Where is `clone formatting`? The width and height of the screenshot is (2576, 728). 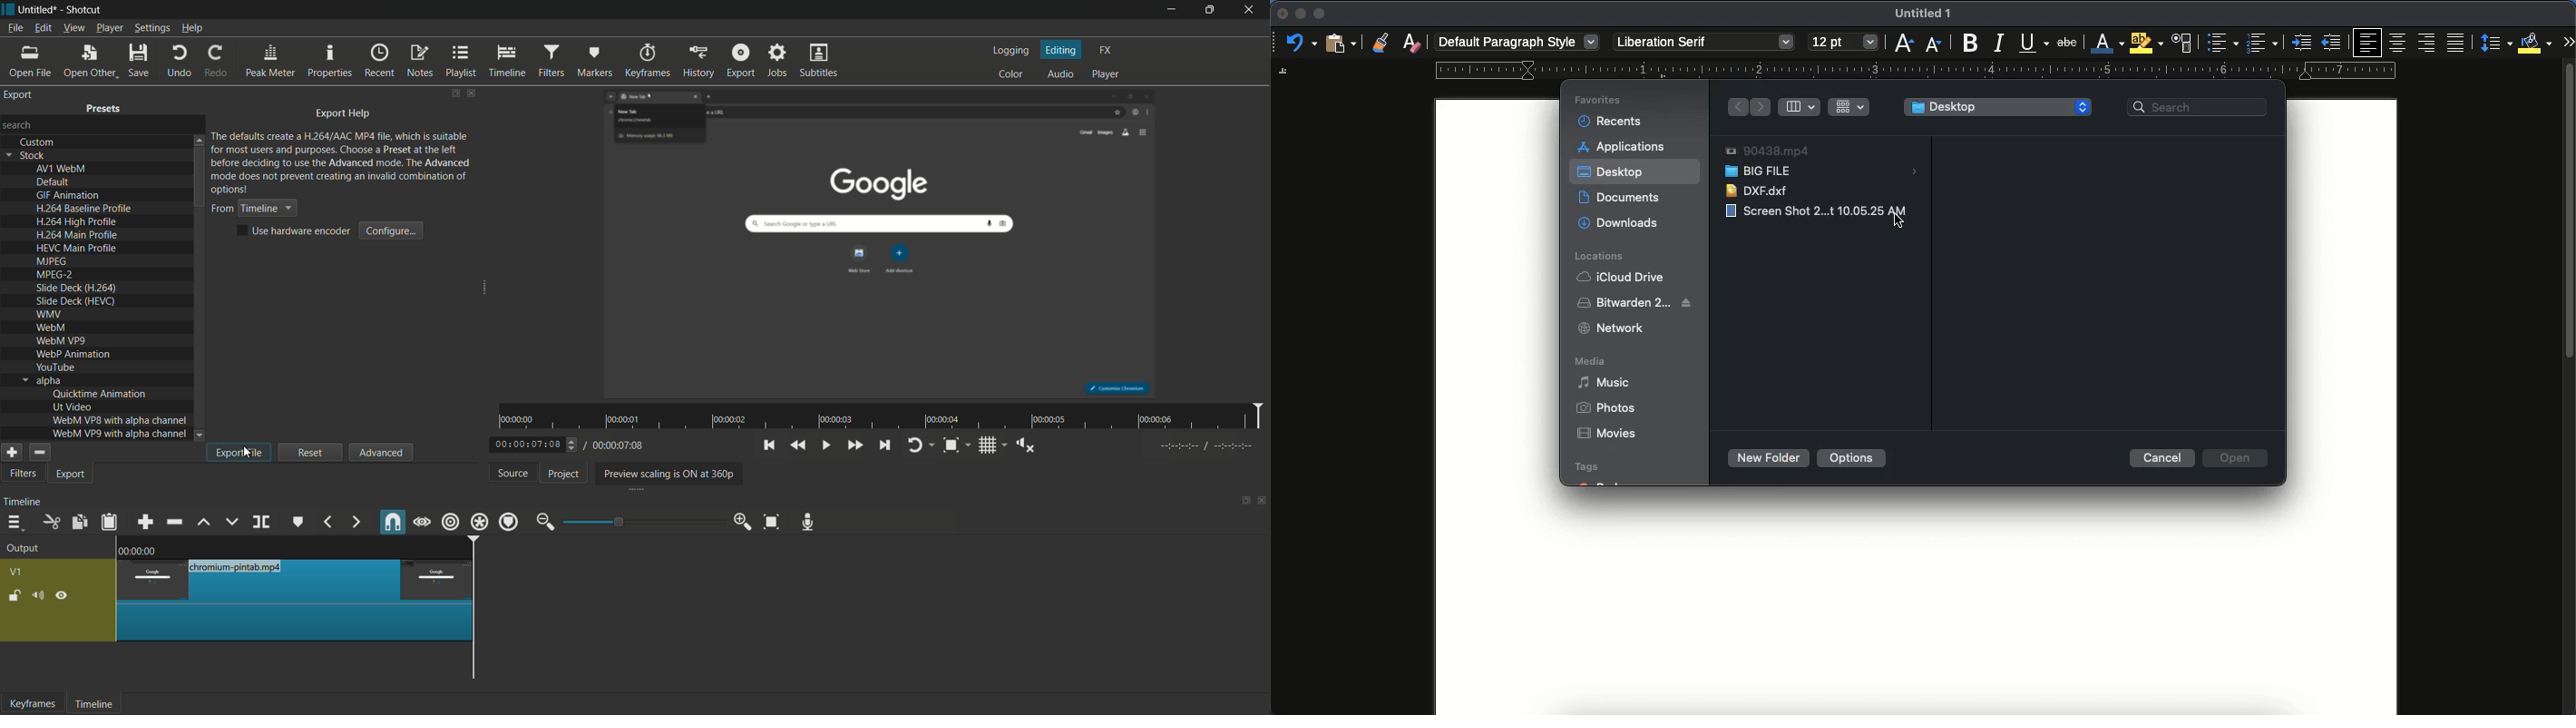 clone formatting is located at coordinates (1380, 43).